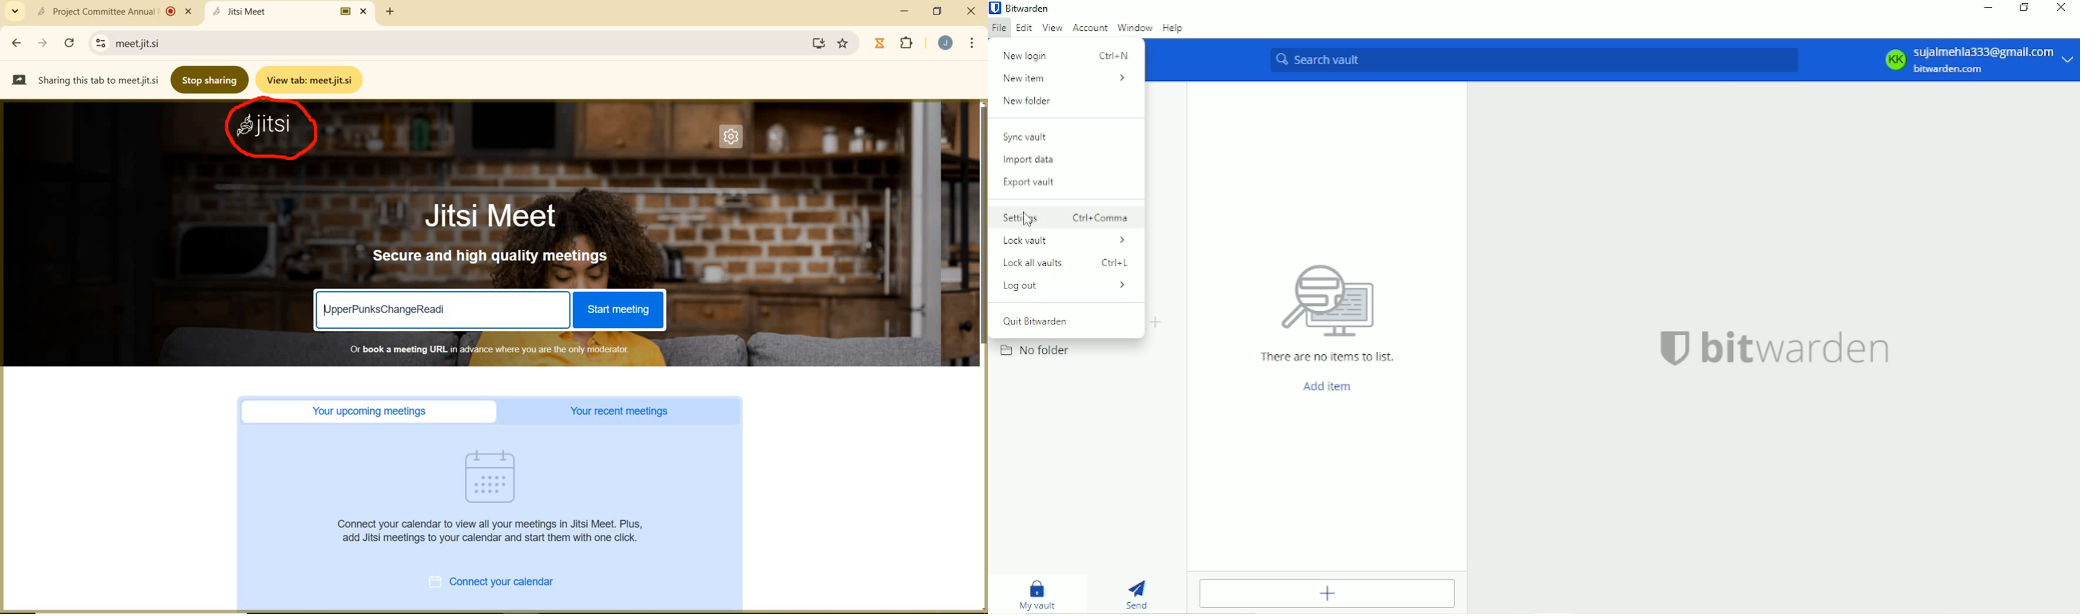  What do you see at coordinates (496, 476) in the screenshot?
I see `image` at bounding box center [496, 476].